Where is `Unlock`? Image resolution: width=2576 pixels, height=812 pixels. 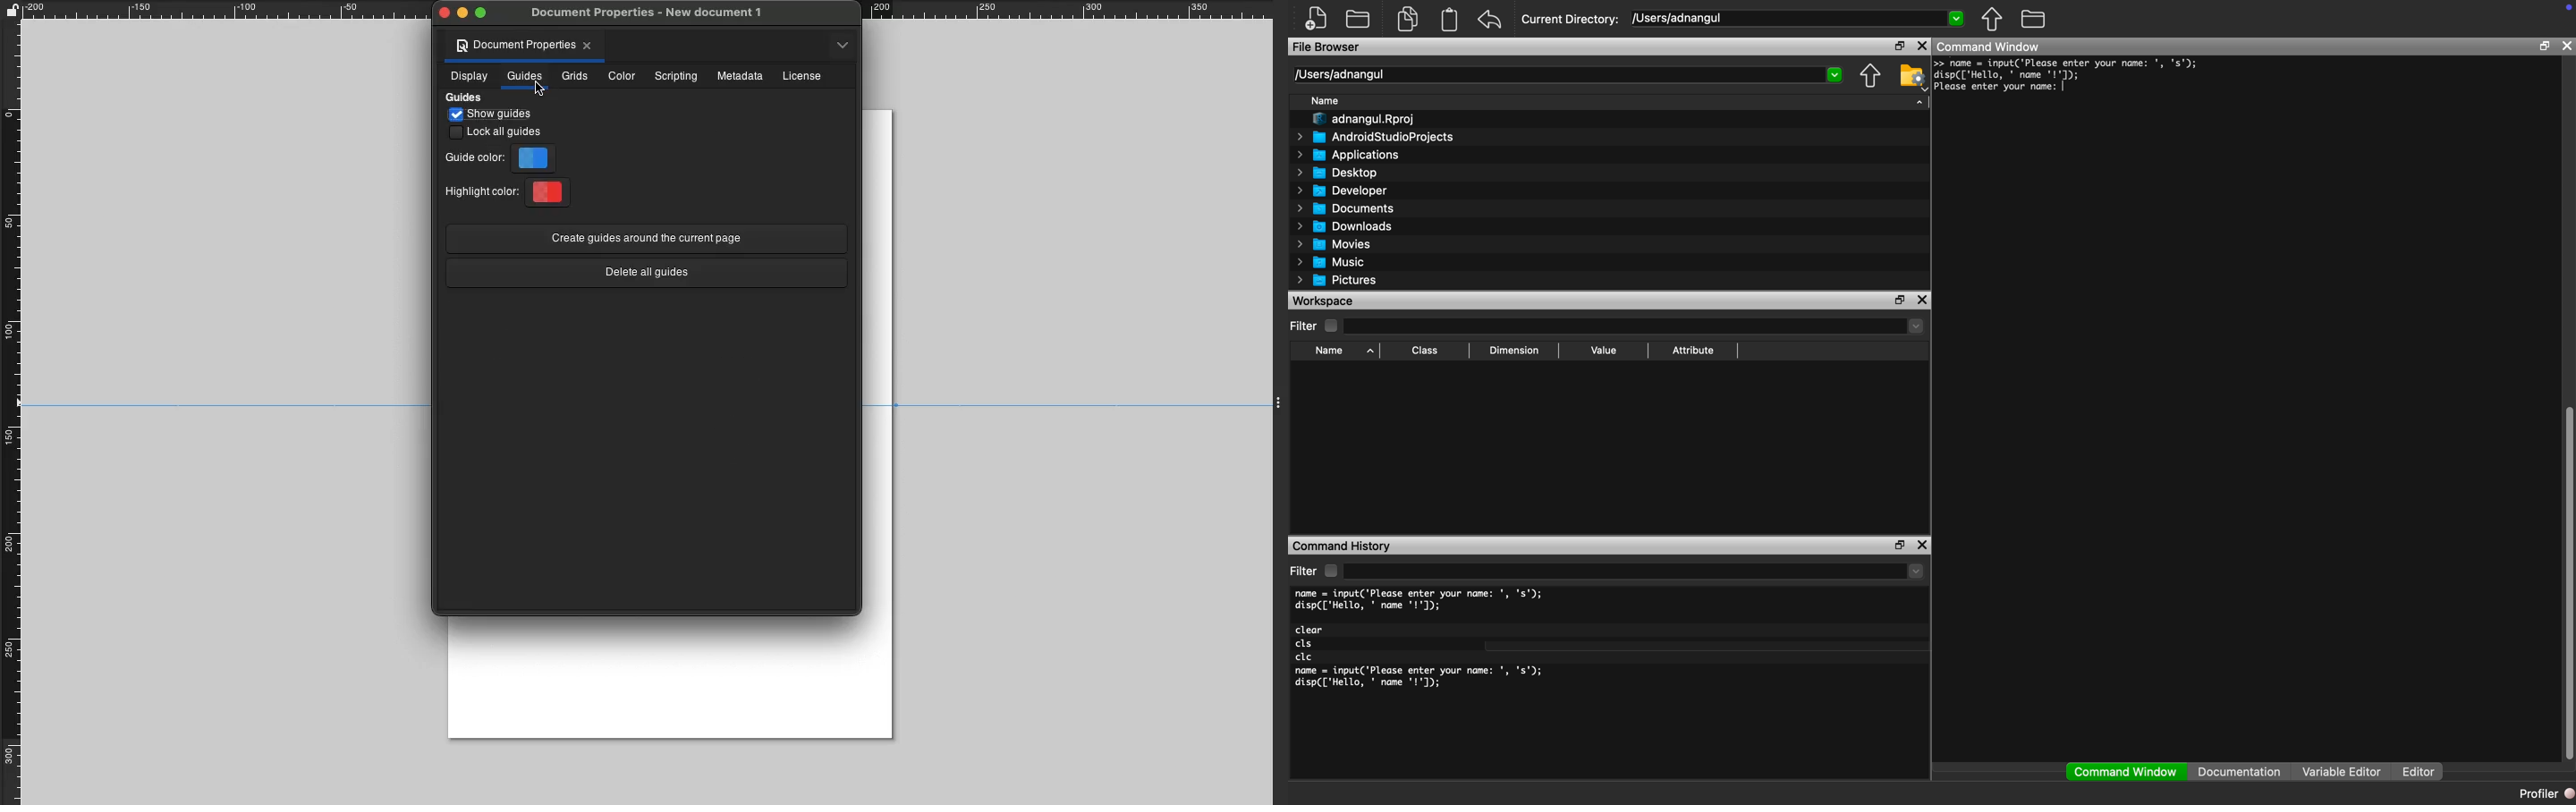 Unlock is located at coordinates (12, 9).